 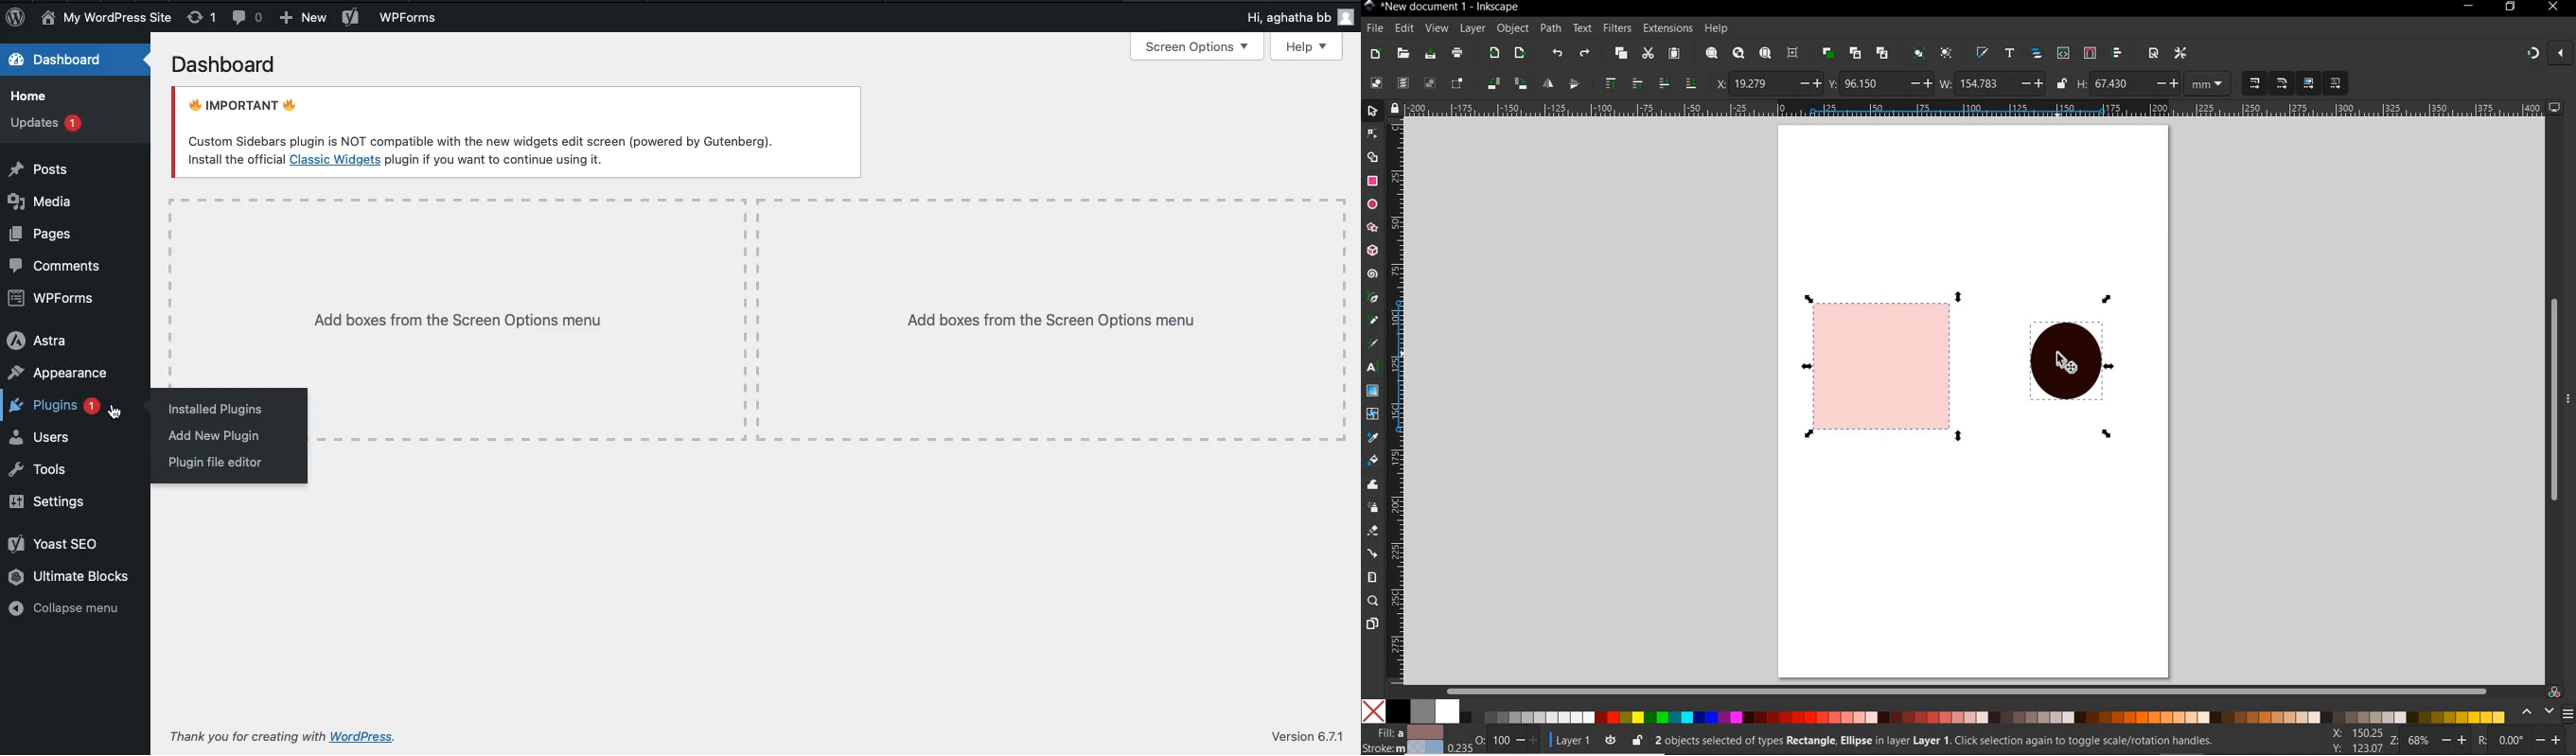 What do you see at coordinates (2254, 83) in the screenshot?
I see `when scaling objects` at bounding box center [2254, 83].